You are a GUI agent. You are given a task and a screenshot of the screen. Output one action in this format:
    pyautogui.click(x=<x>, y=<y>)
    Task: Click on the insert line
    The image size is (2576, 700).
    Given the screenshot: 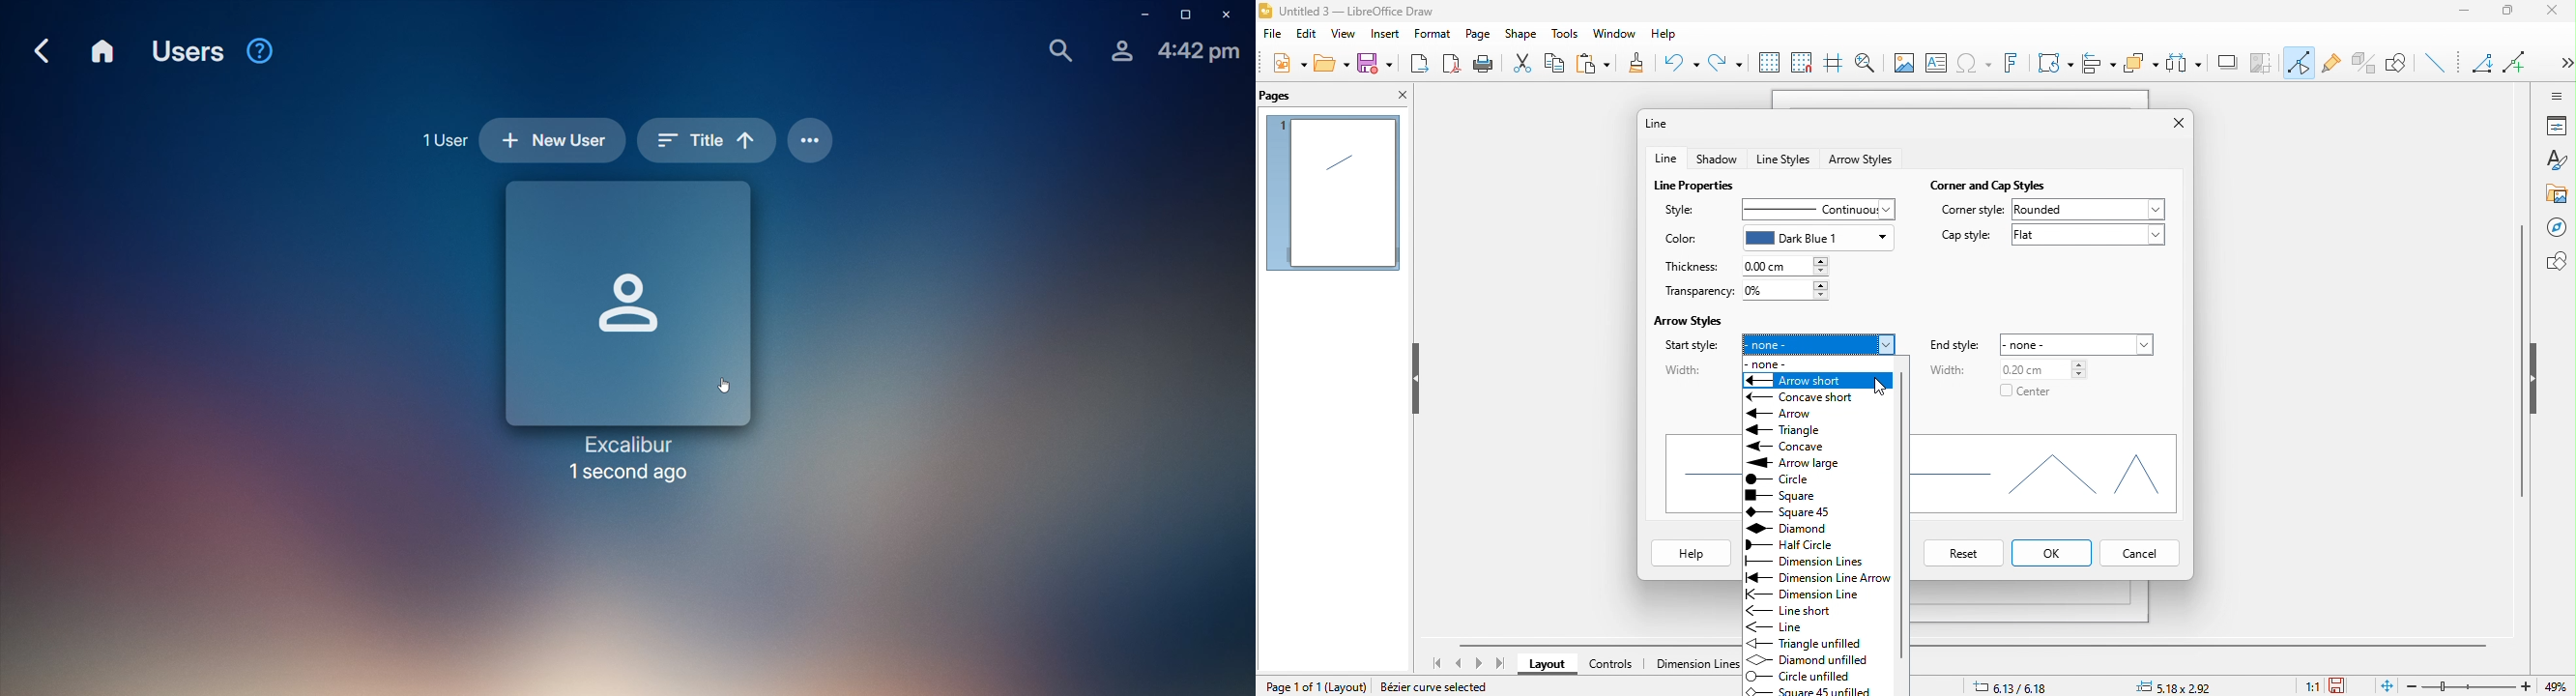 What is the action you would take?
    pyautogui.click(x=2439, y=64)
    